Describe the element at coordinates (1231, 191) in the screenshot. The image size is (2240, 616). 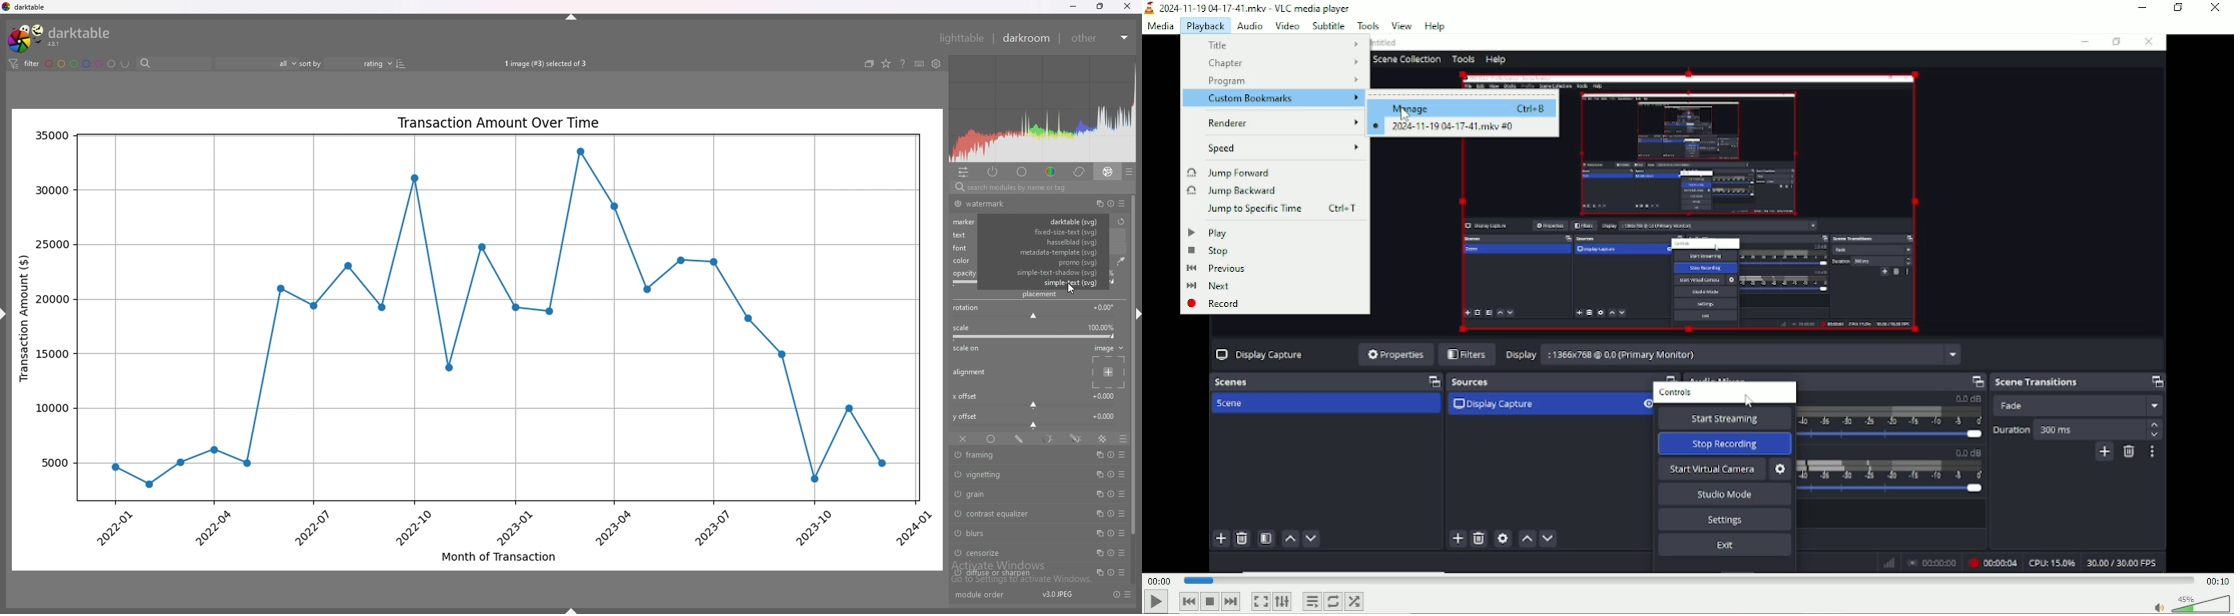
I see `Jump backward` at that location.